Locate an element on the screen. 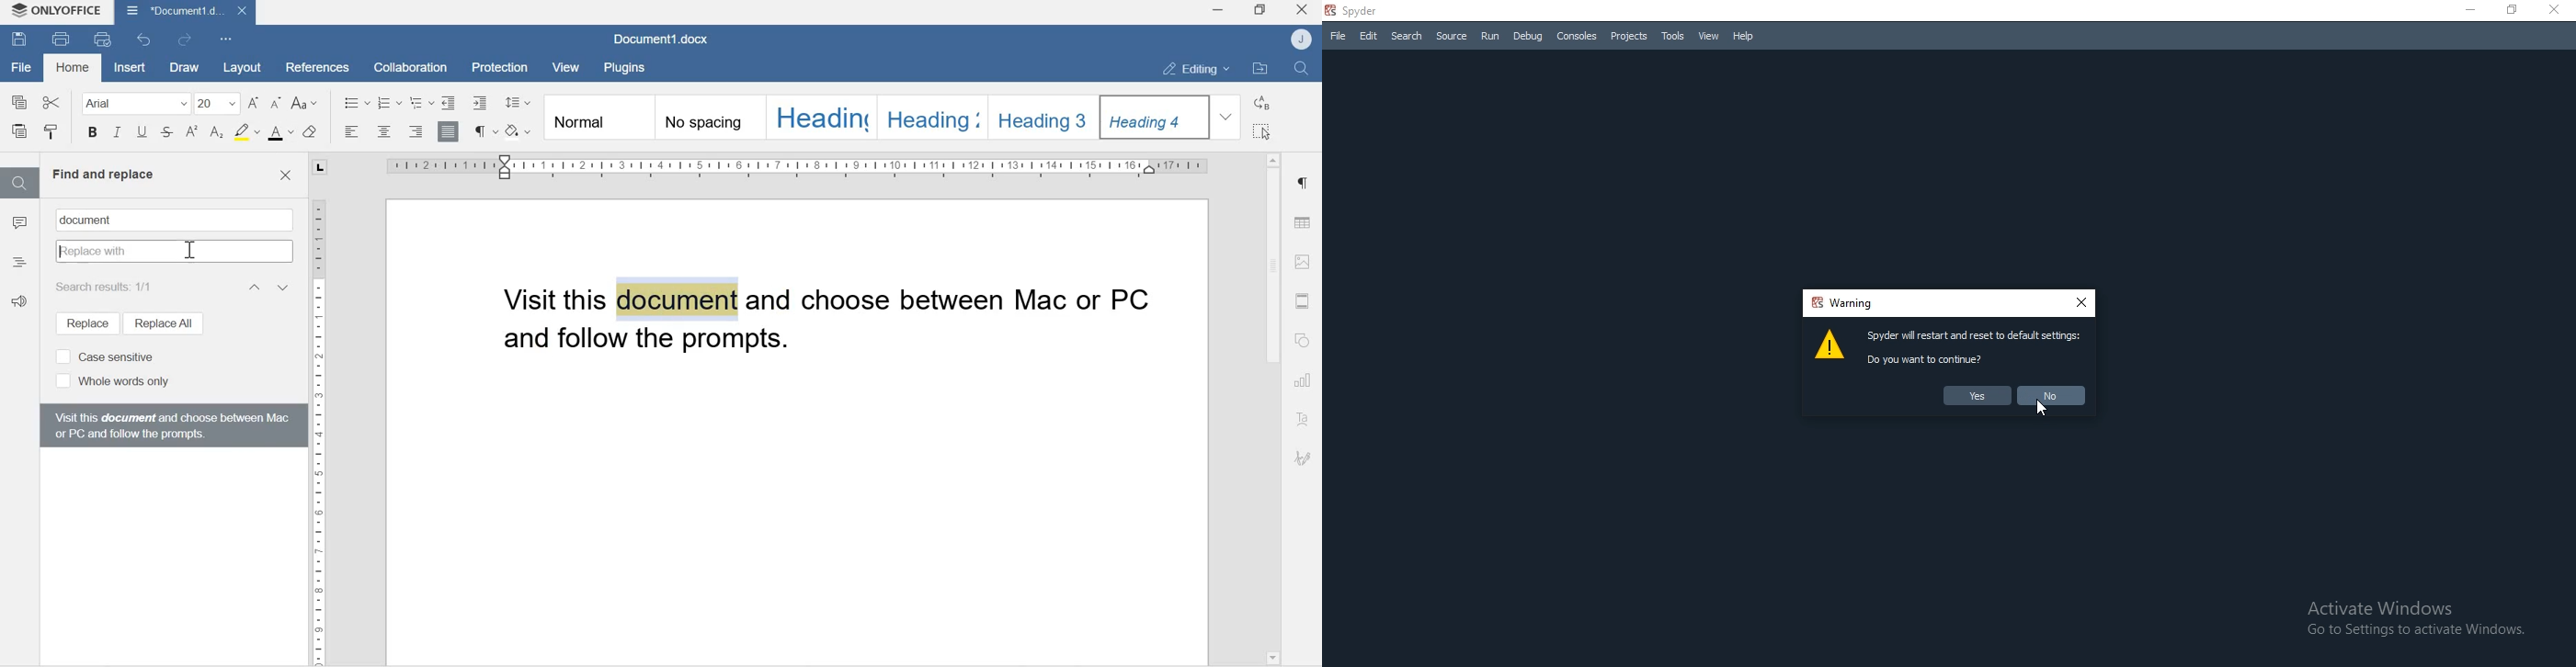 This screenshot has width=2576, height=672. Heading 4 is located at coordinates (1156, 117).